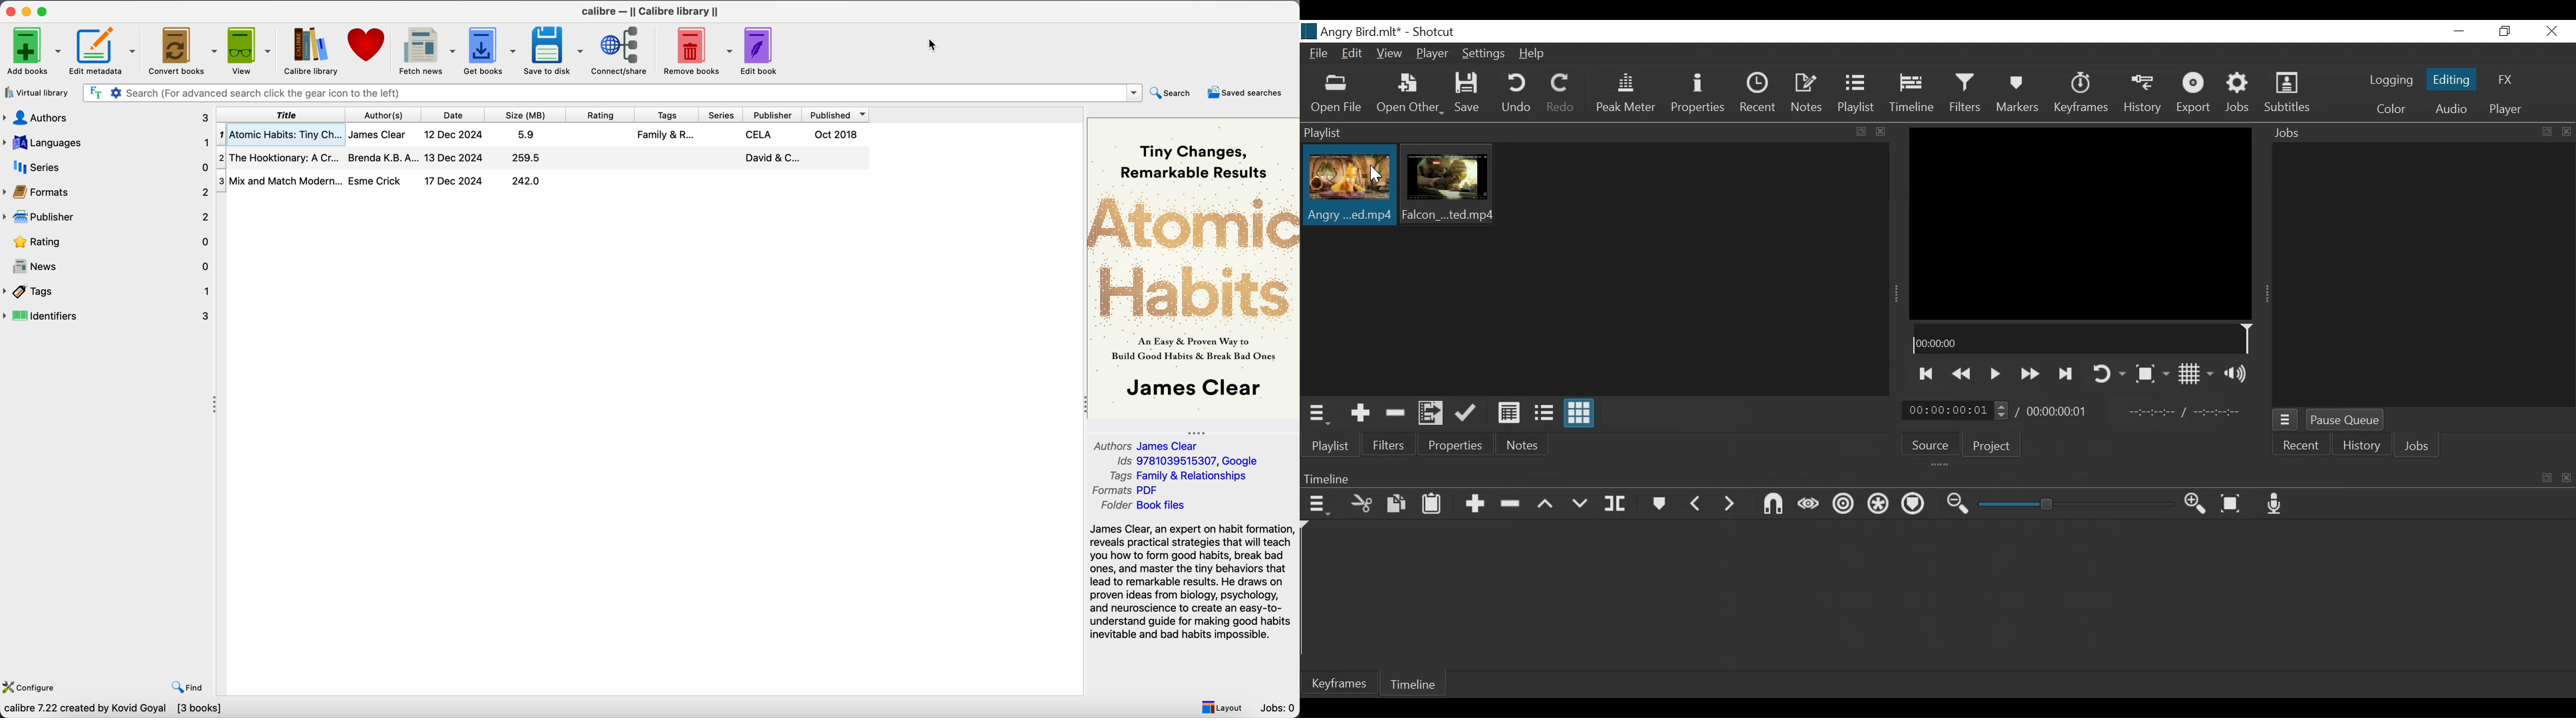 The height and width of the screenshot is (728, 2576). I want to click on news, so click(107, 264).